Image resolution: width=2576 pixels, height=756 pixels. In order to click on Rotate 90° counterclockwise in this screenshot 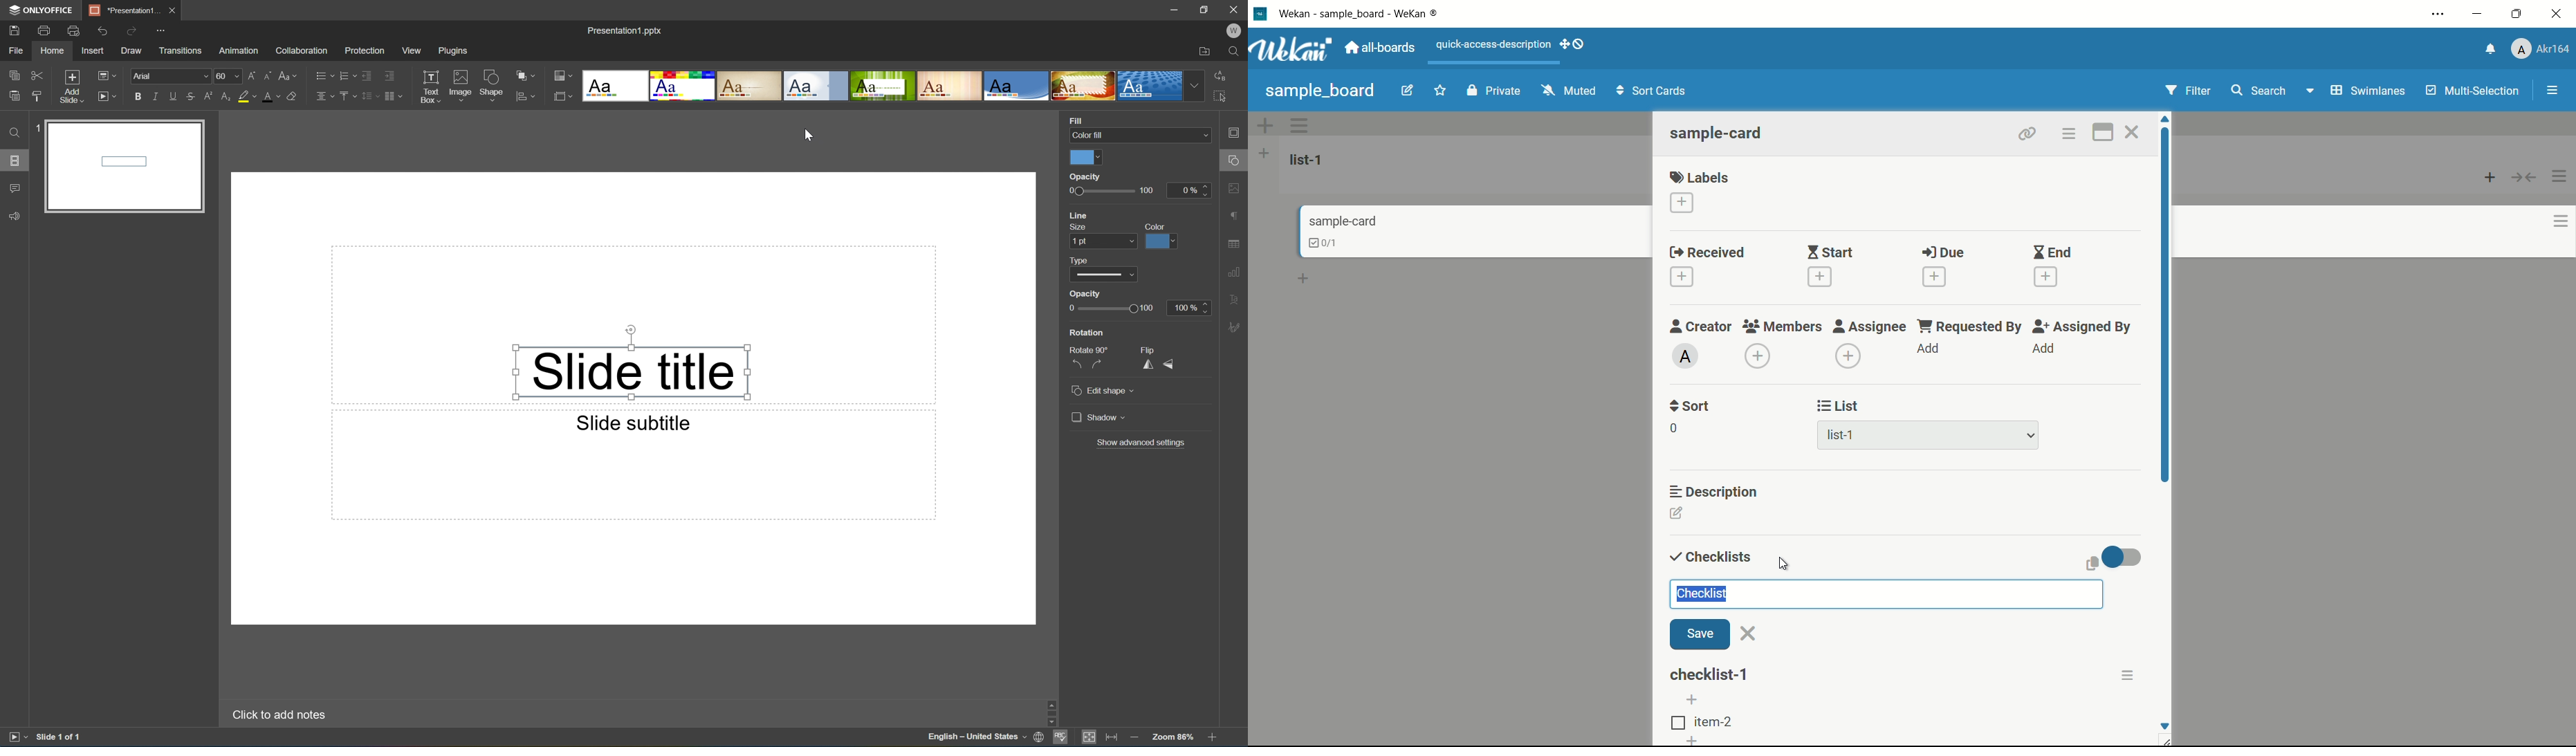, I will do `click(1079, 361)`.